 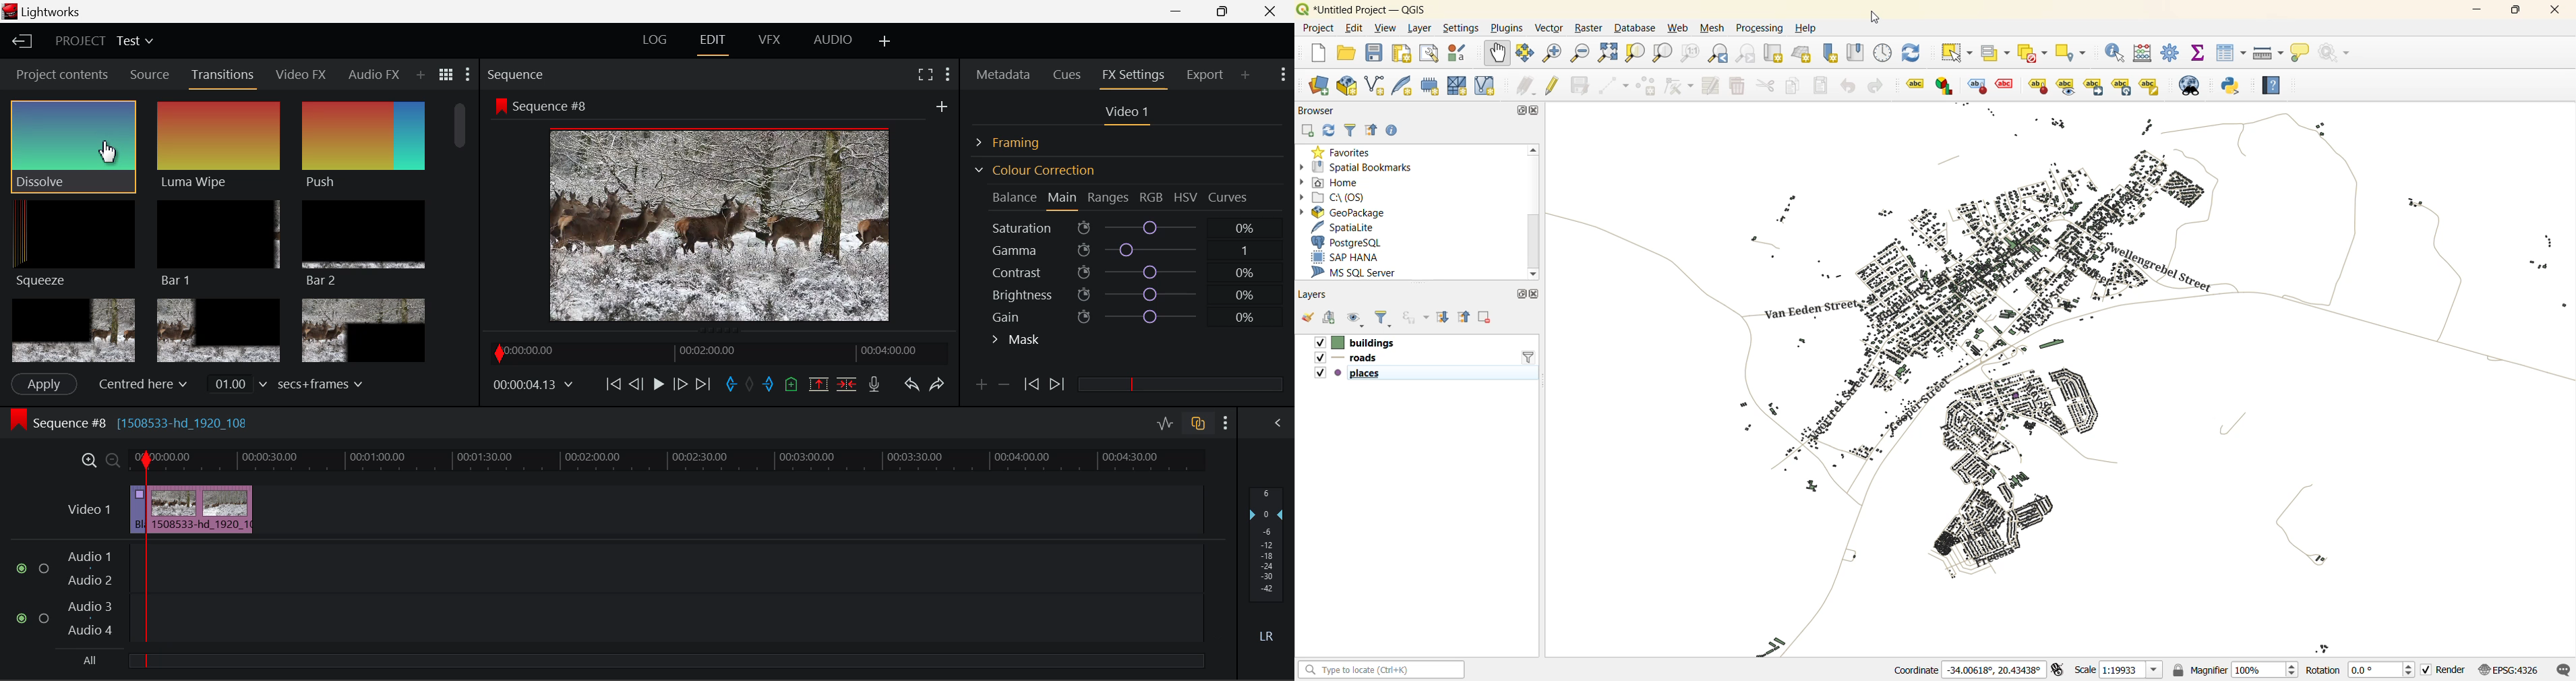 I want to click on Sequence #8, so click(x=148, y=419).